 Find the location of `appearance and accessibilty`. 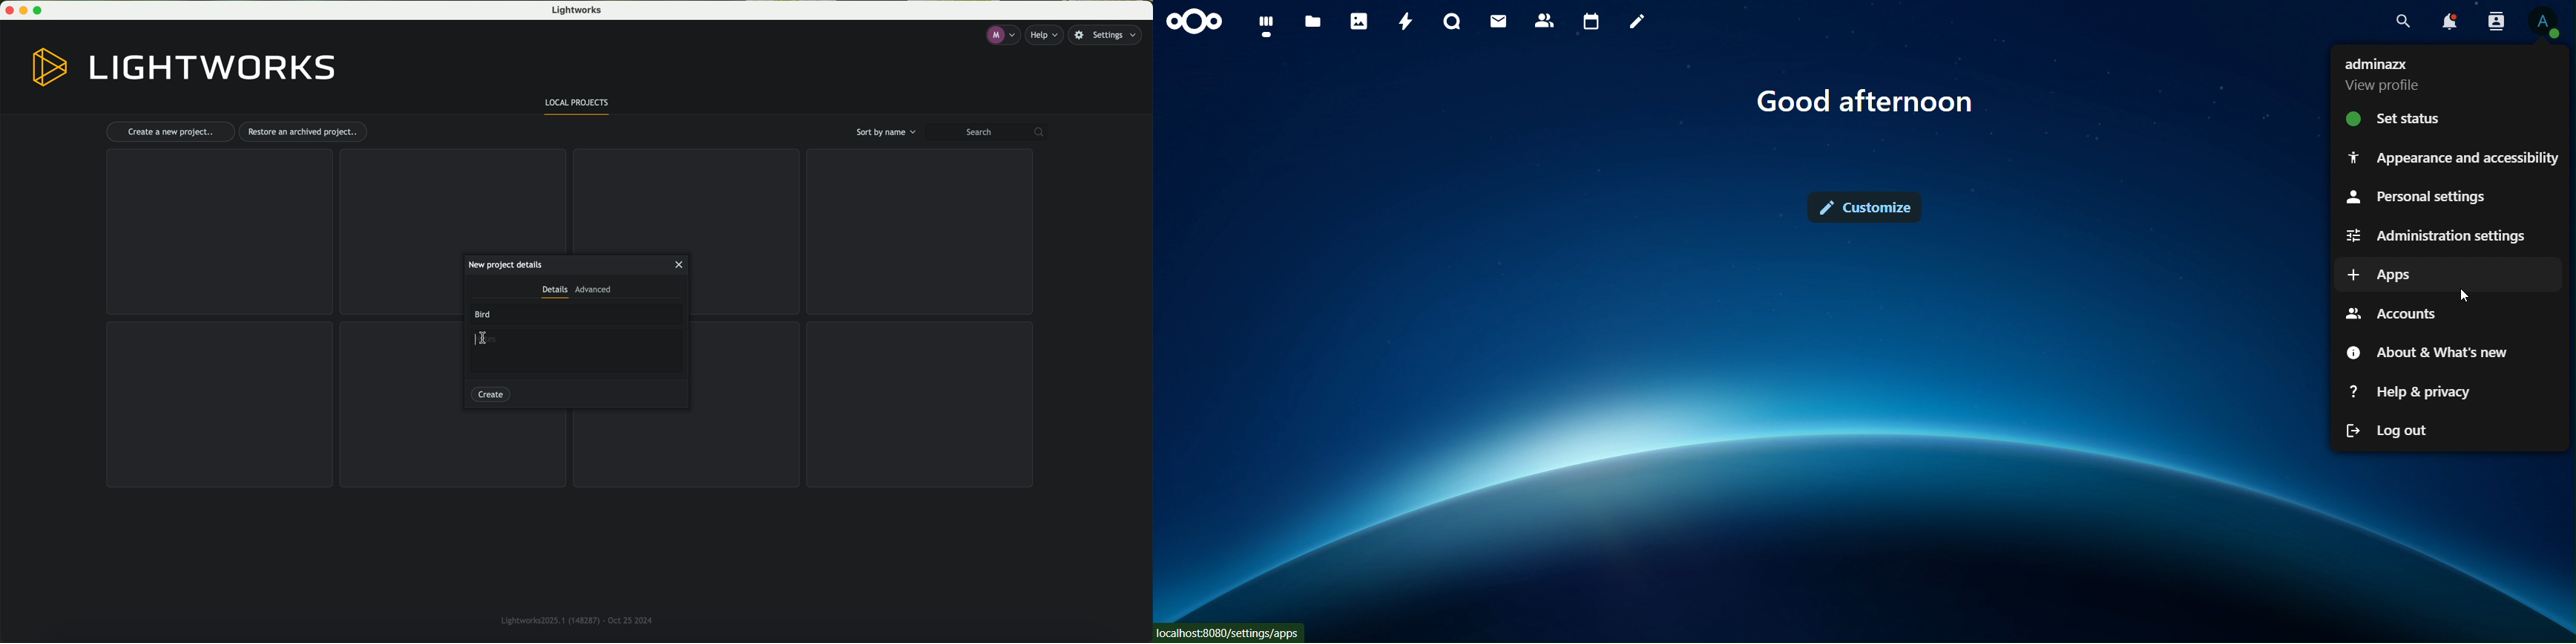

appearance and accessibilty is located at coordinates (2454, 156).